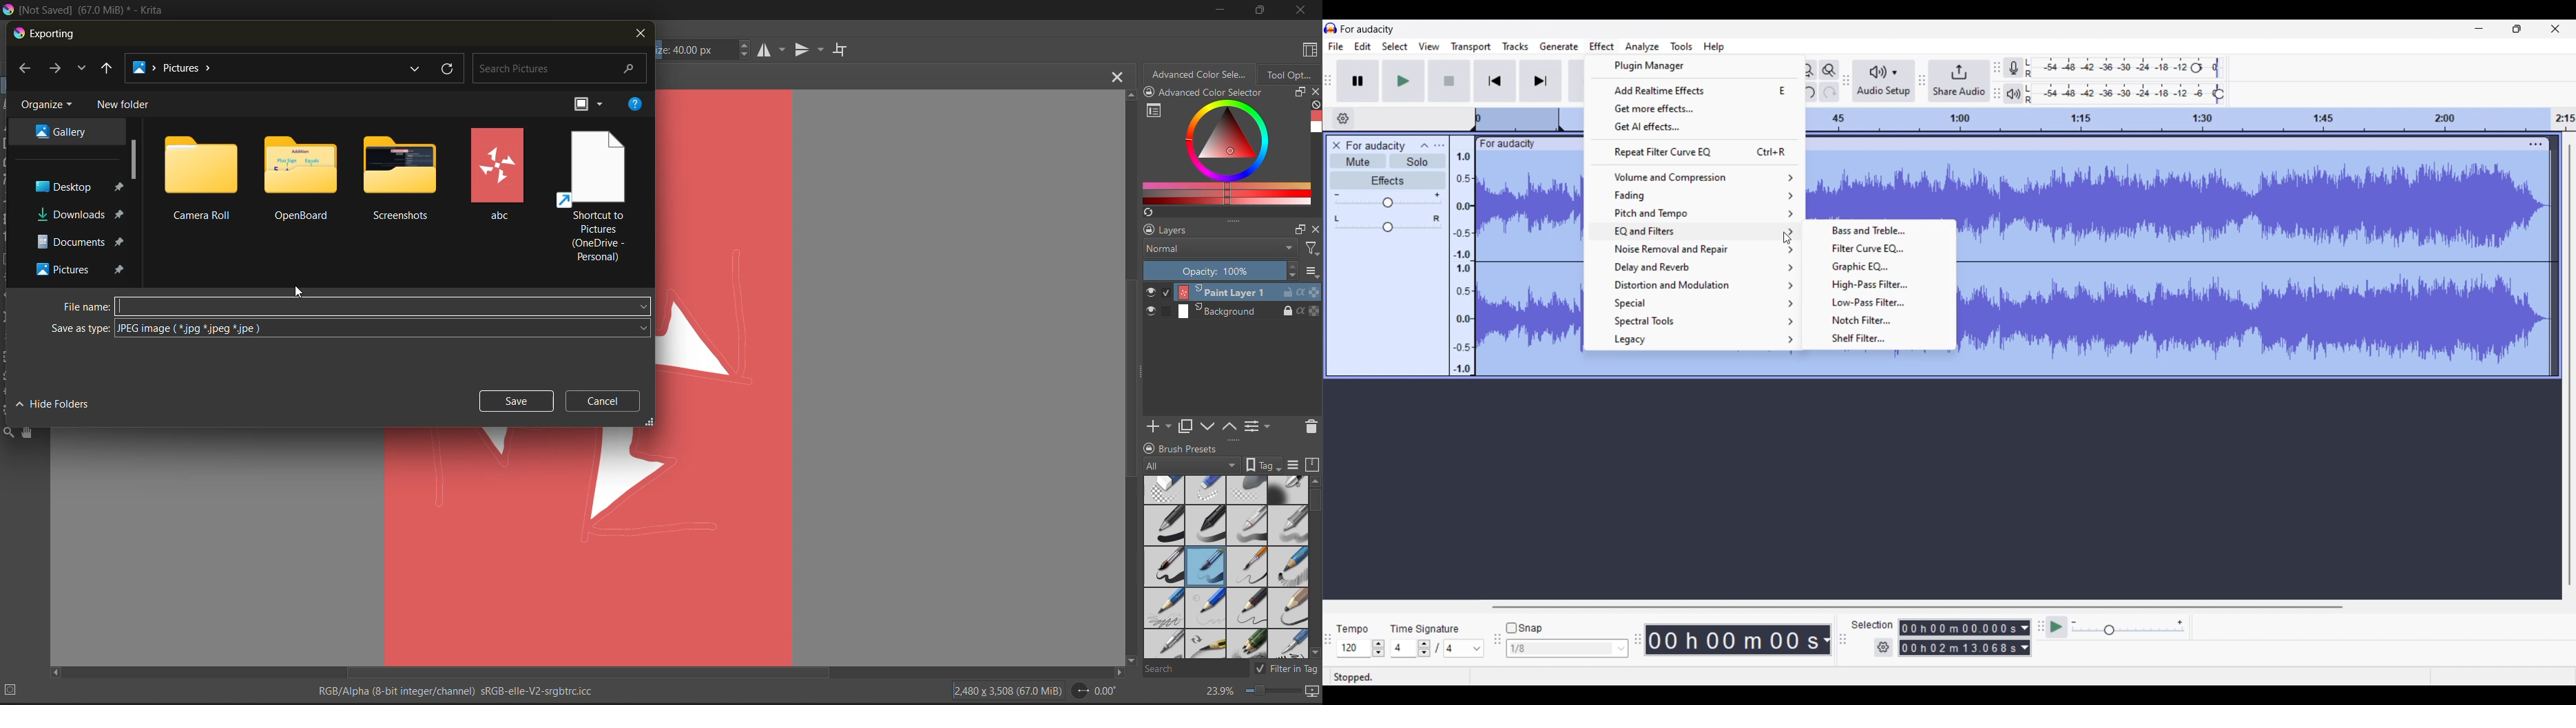  Describe the element at coordinates (134, 158) in the screenshot. I see `scroll bar` at that location.